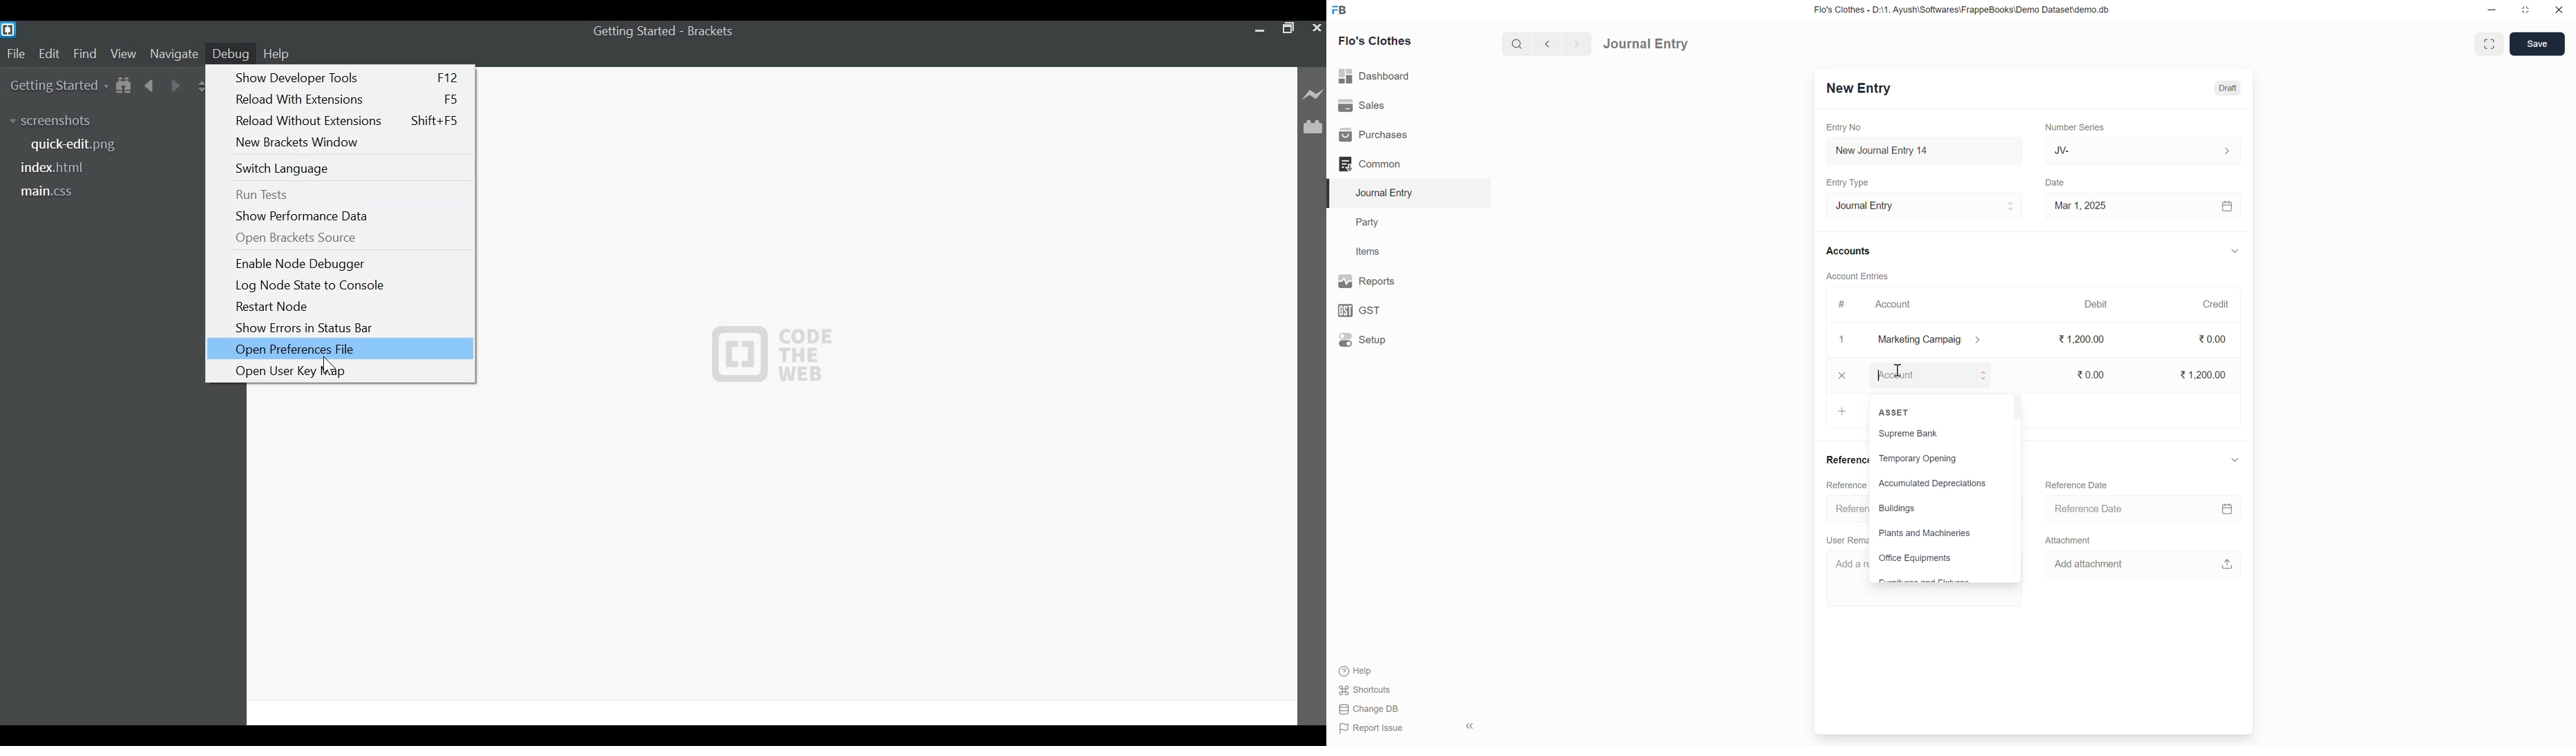 This screenshot has width=2576, height=756. Describe the element at coordinates (1358, 671) in the screenshot. I see `Help` at that location.